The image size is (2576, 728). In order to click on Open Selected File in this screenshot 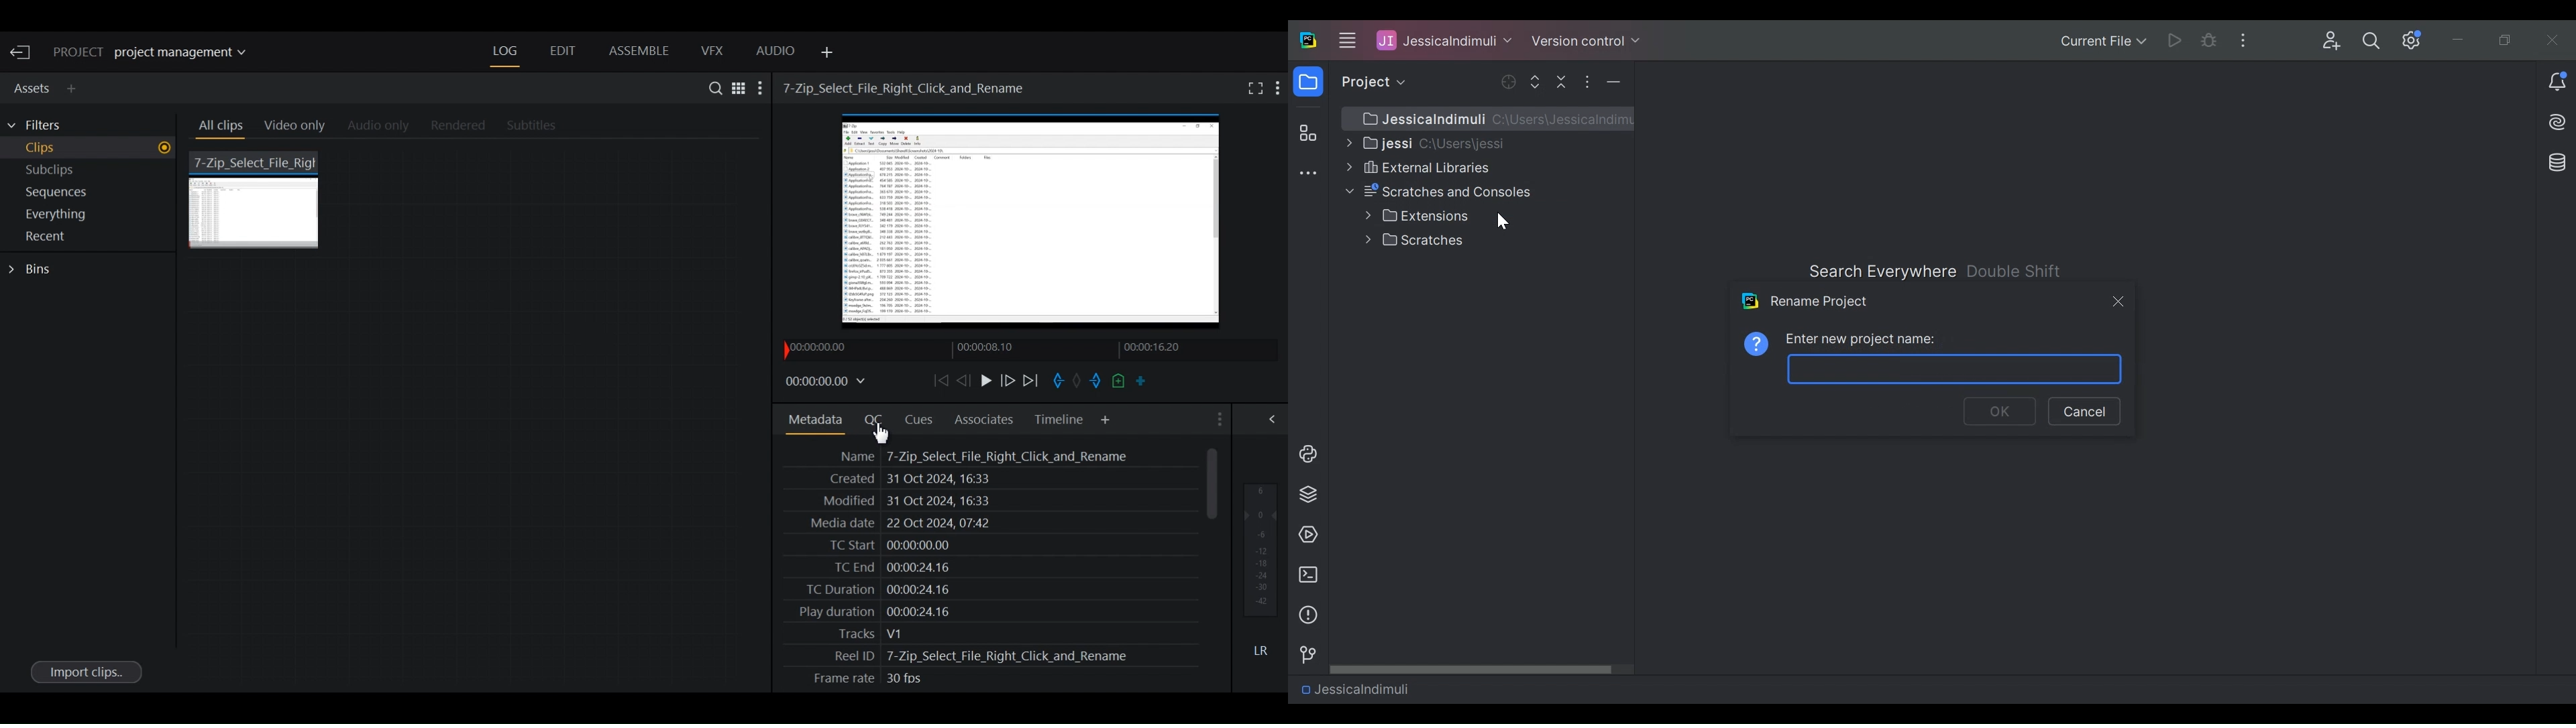, I will do `click(1510, 82)`.